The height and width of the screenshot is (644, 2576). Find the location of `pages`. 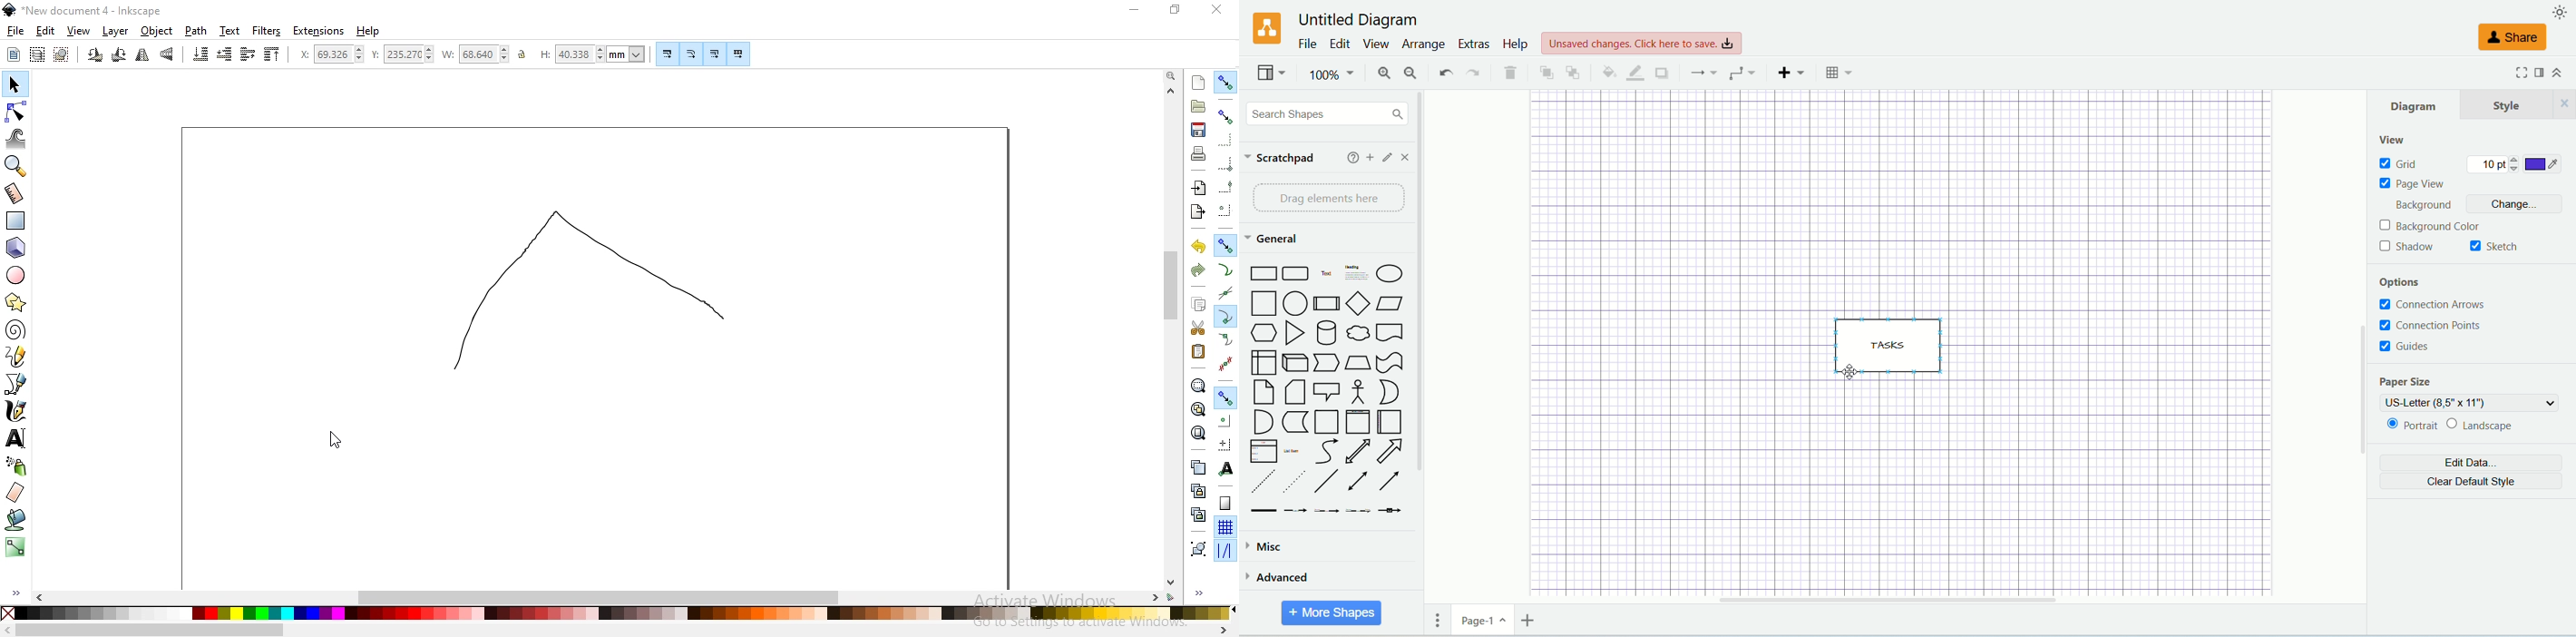

pages is located at coordinates (1433, 620).